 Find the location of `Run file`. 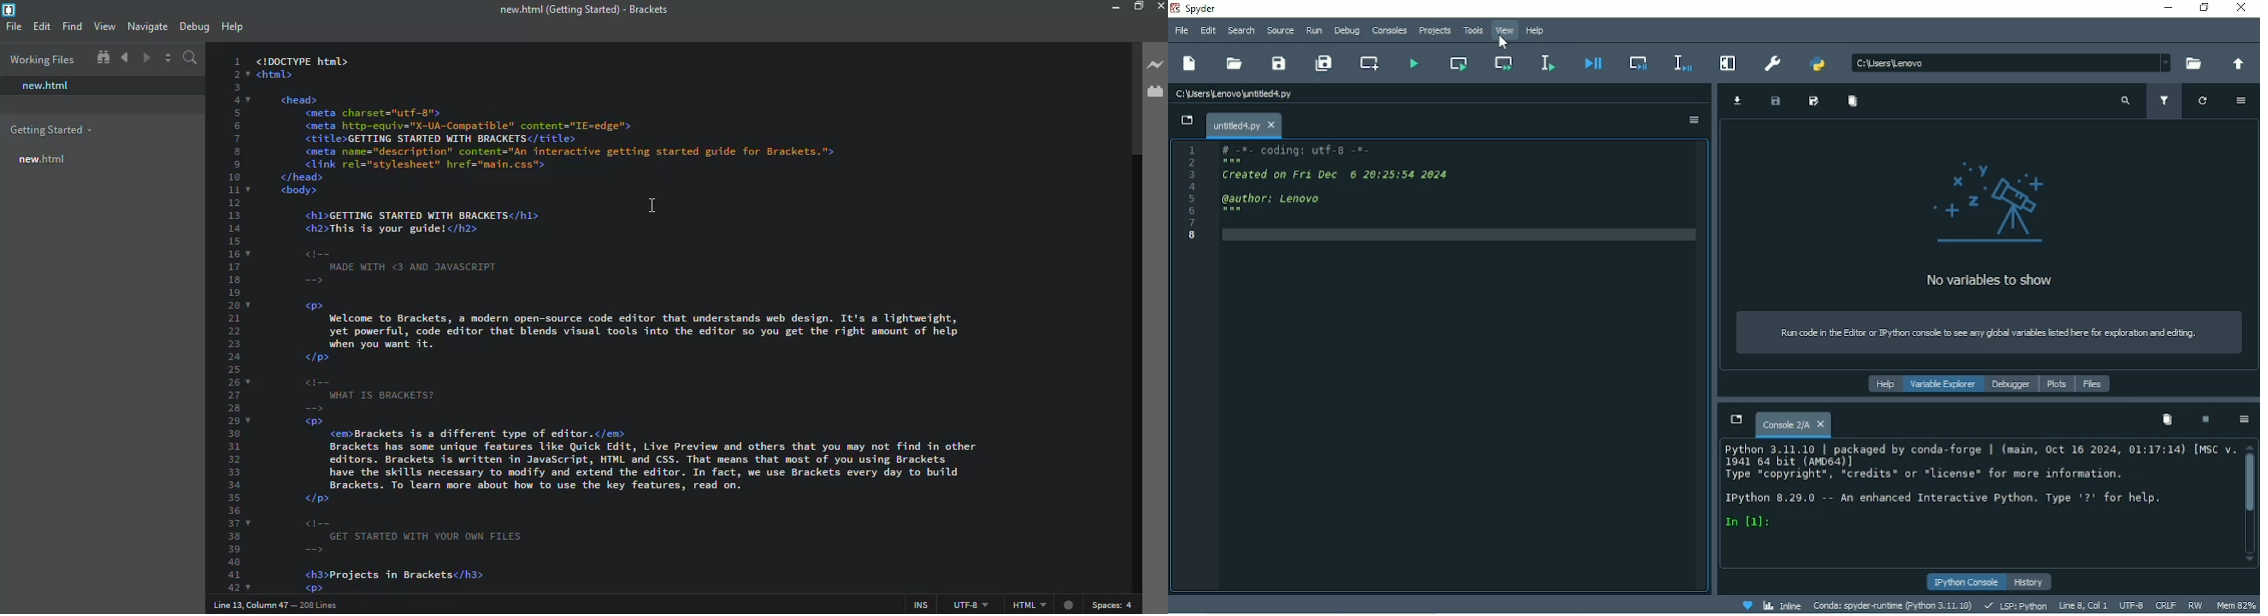

Run file is located at coordinates (1414, 62).